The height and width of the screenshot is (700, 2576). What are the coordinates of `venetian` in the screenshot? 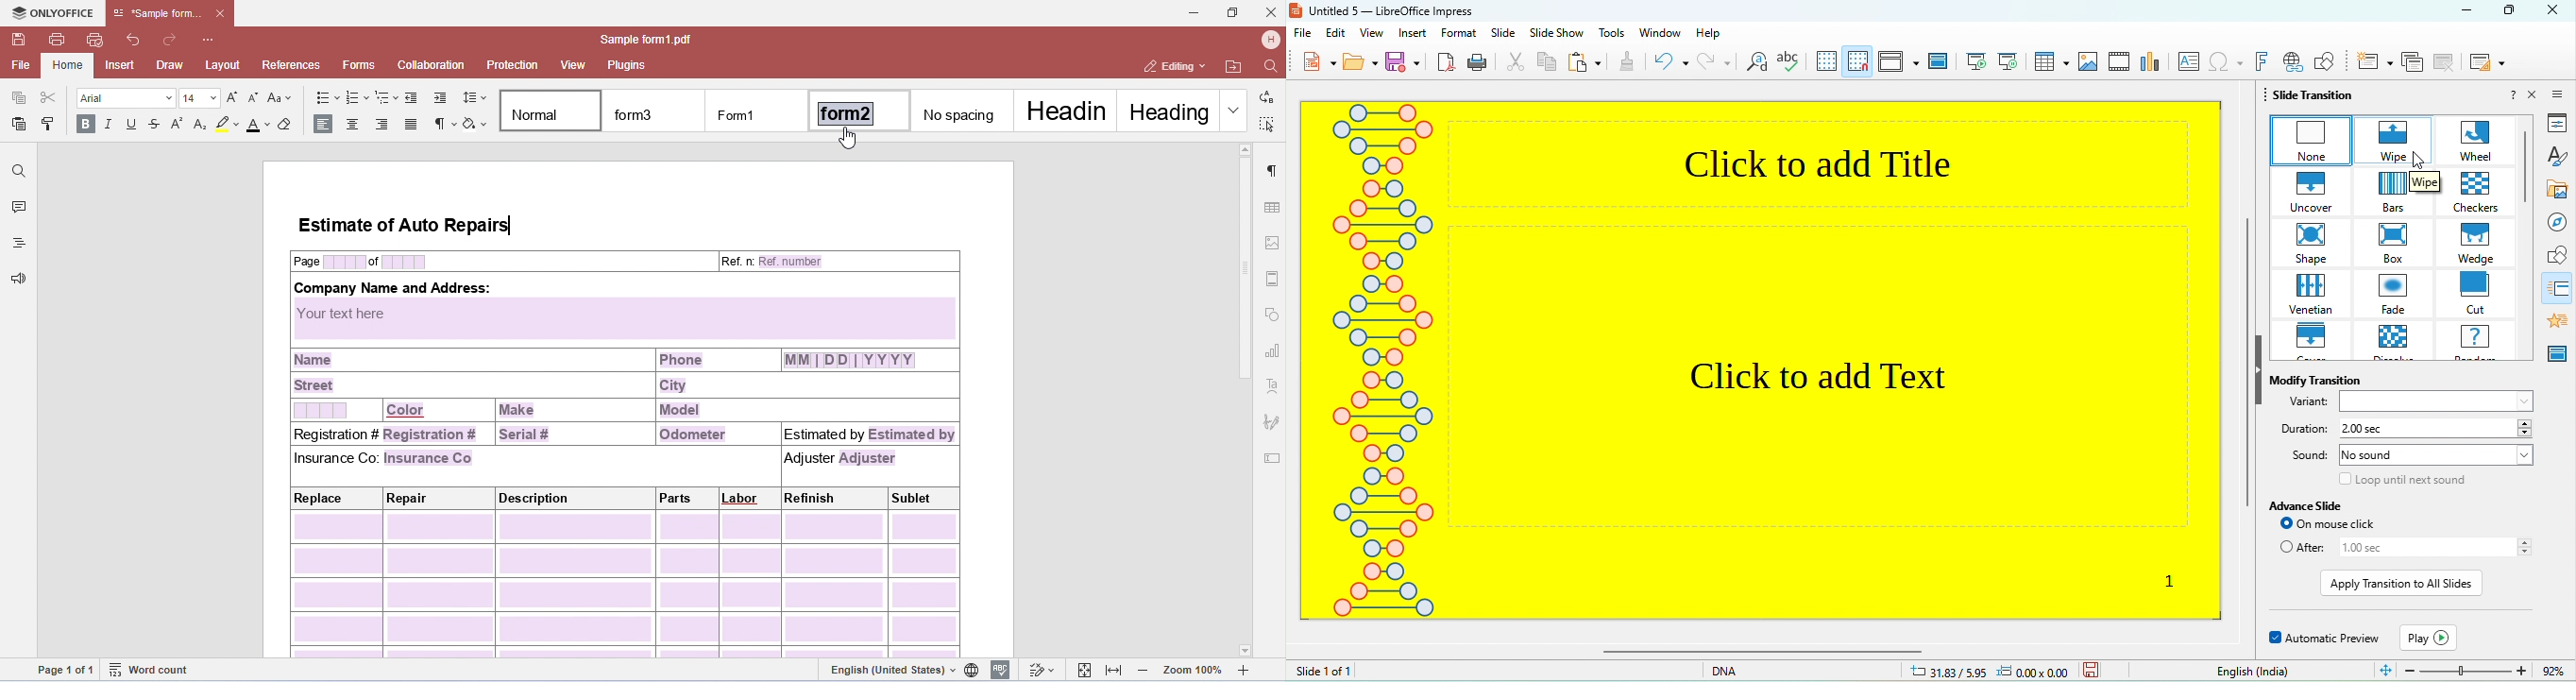 It's located at (2313, 294).